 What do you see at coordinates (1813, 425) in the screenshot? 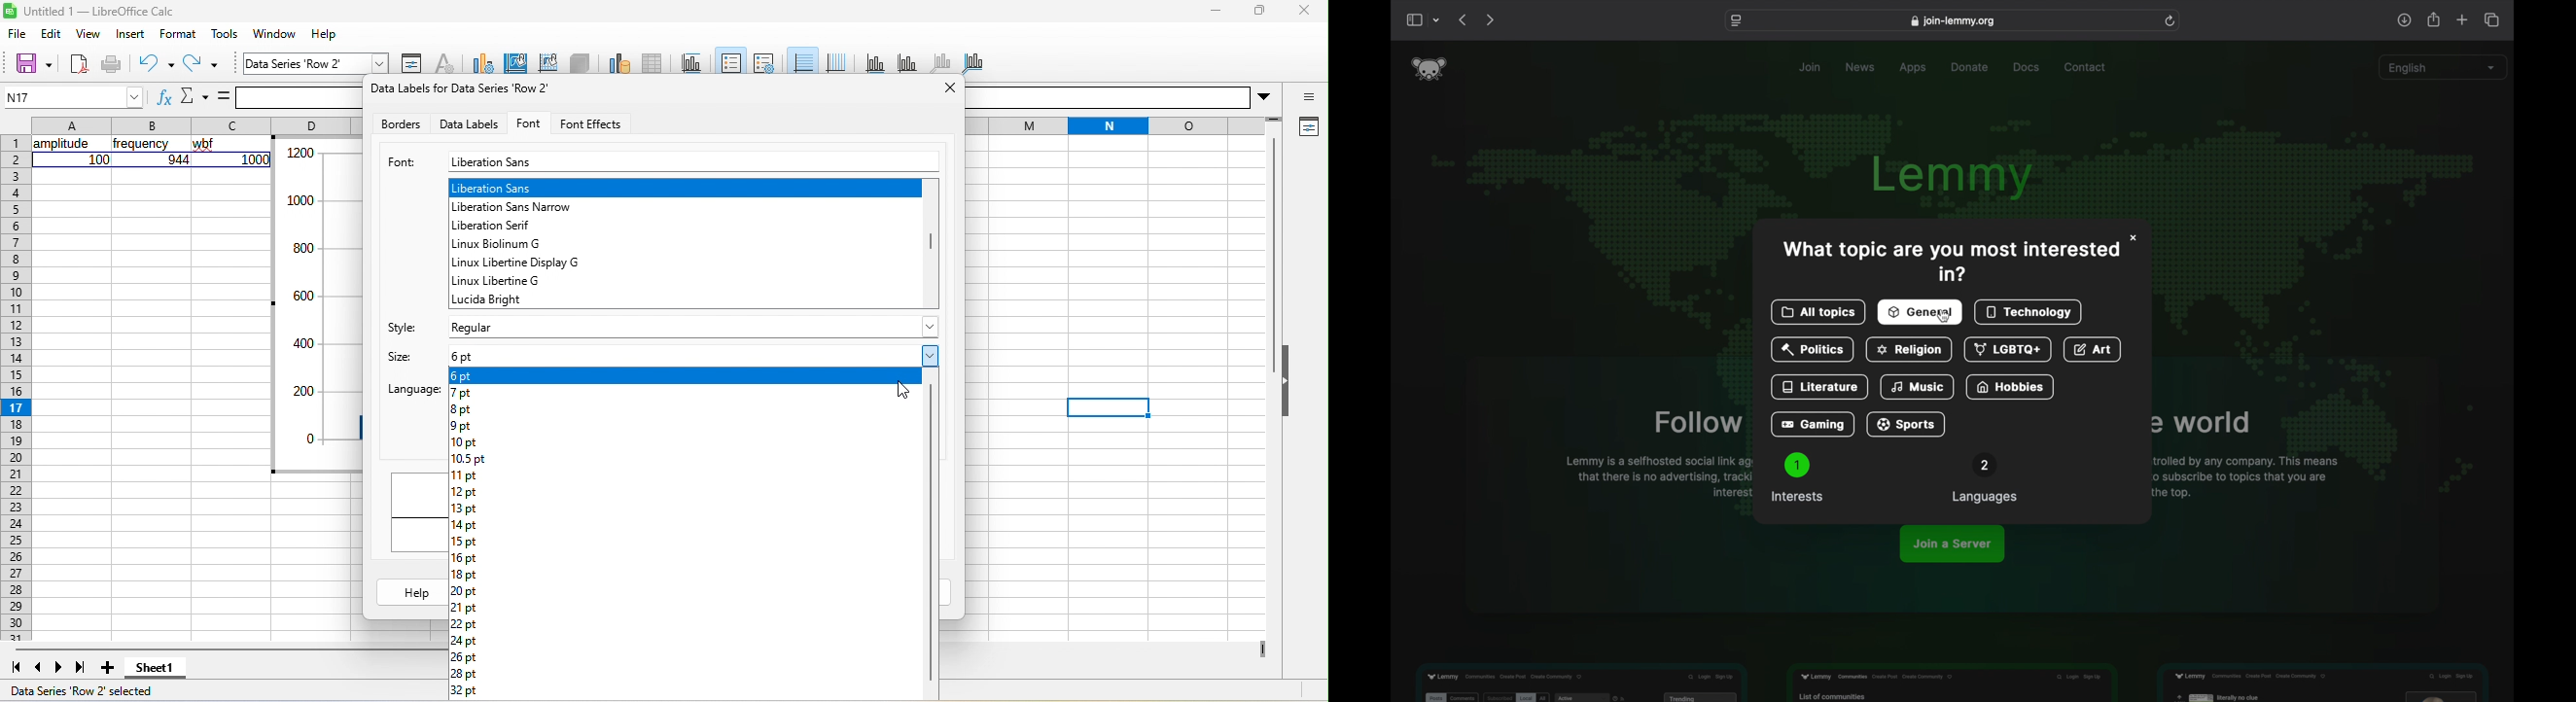
I see `gaming` at bounding box center [1813, 425].